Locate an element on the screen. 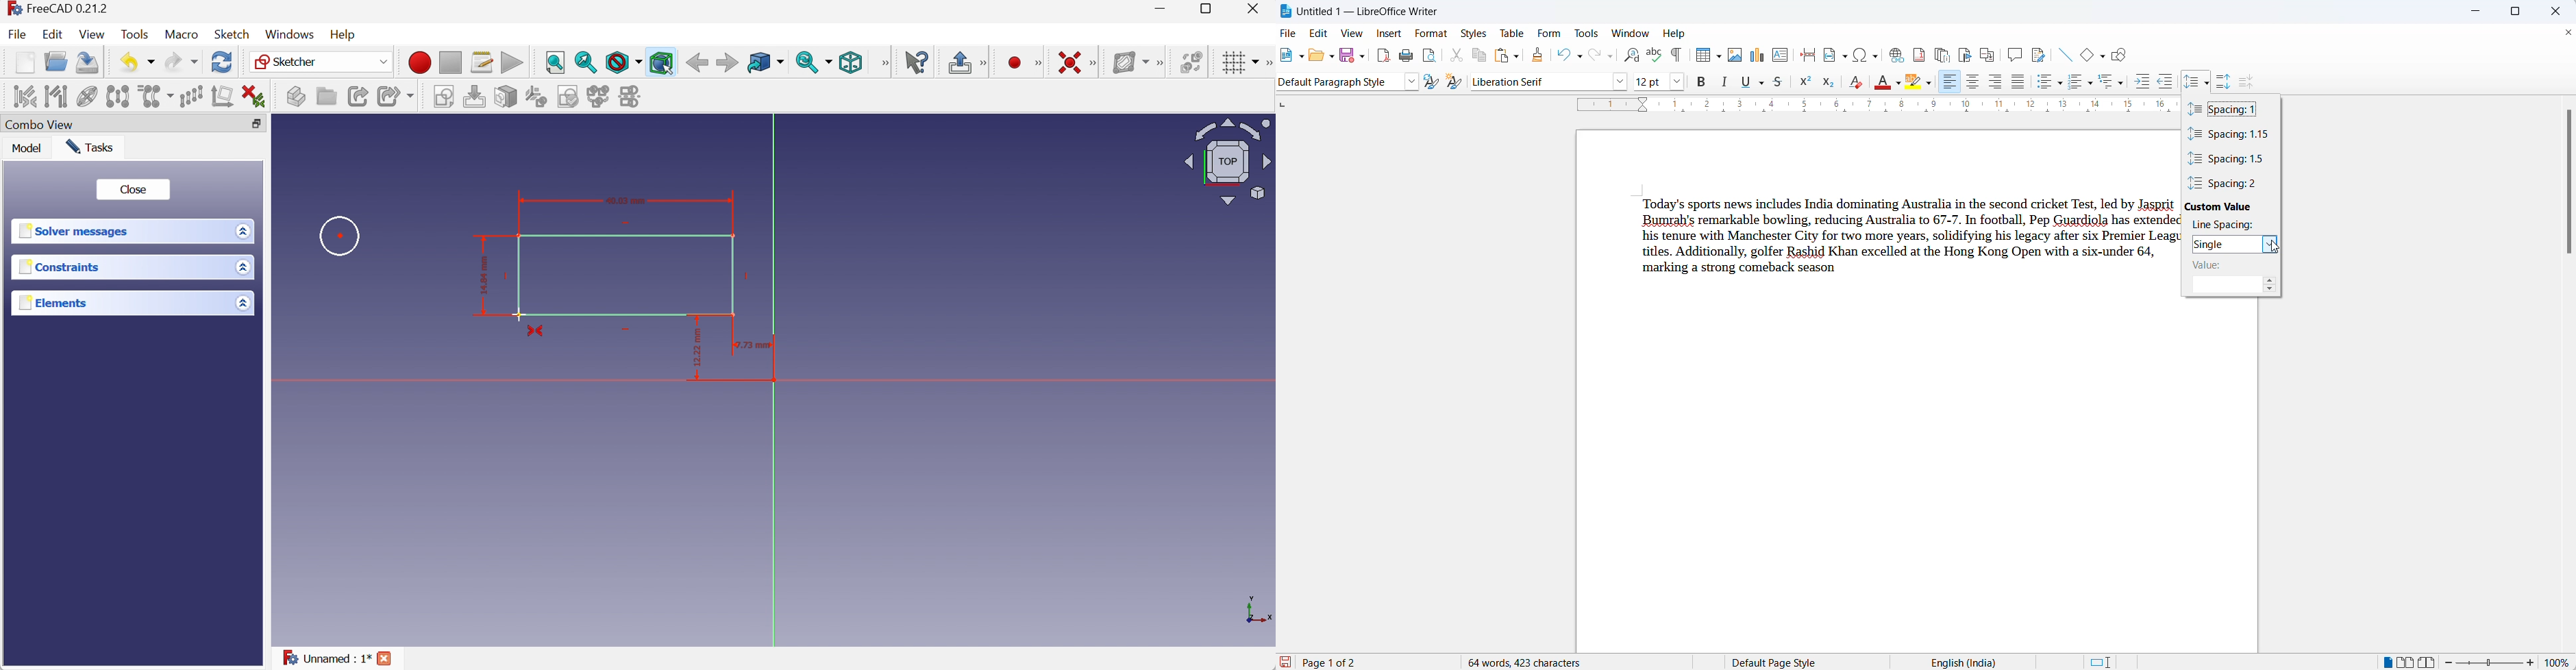 The width and height of the screenshot is (2576, 672). open options is located at coordinates (1328, 56).